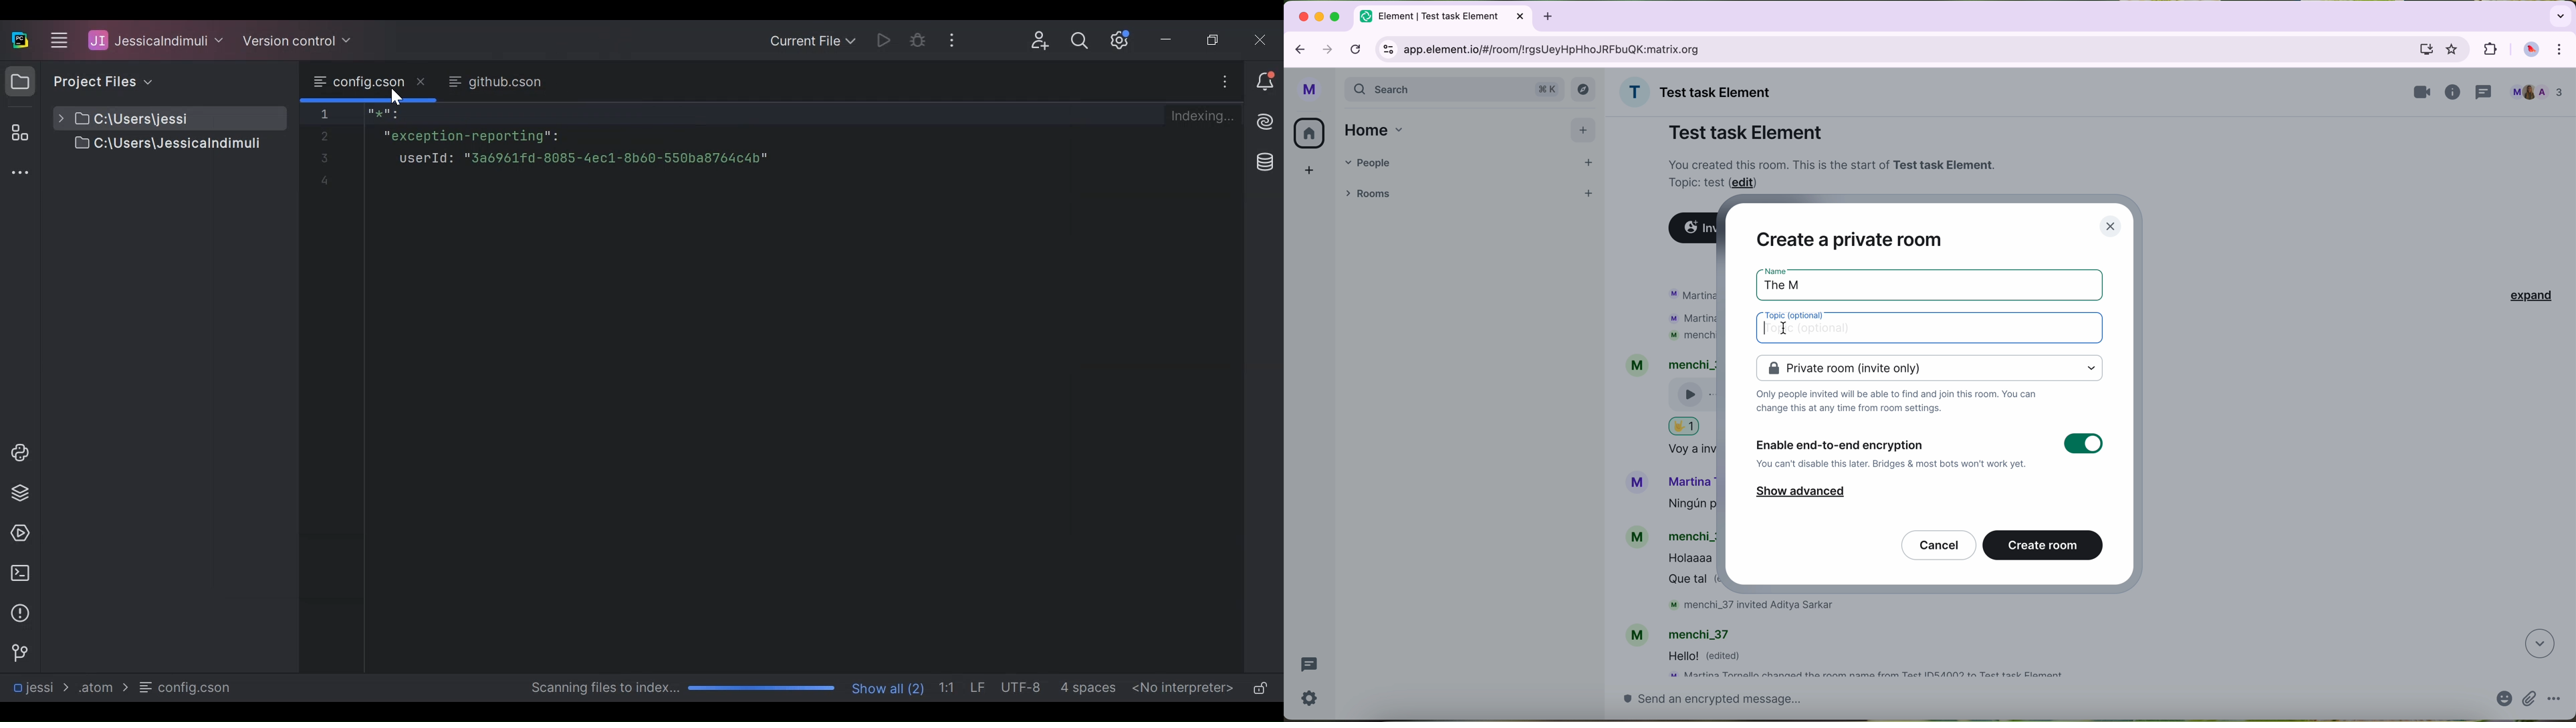 The image size is (2576, 728). What do you see at coordinates (1562, 48) in the screenshot?
I see `URL` at bounding box center [1562, 48].